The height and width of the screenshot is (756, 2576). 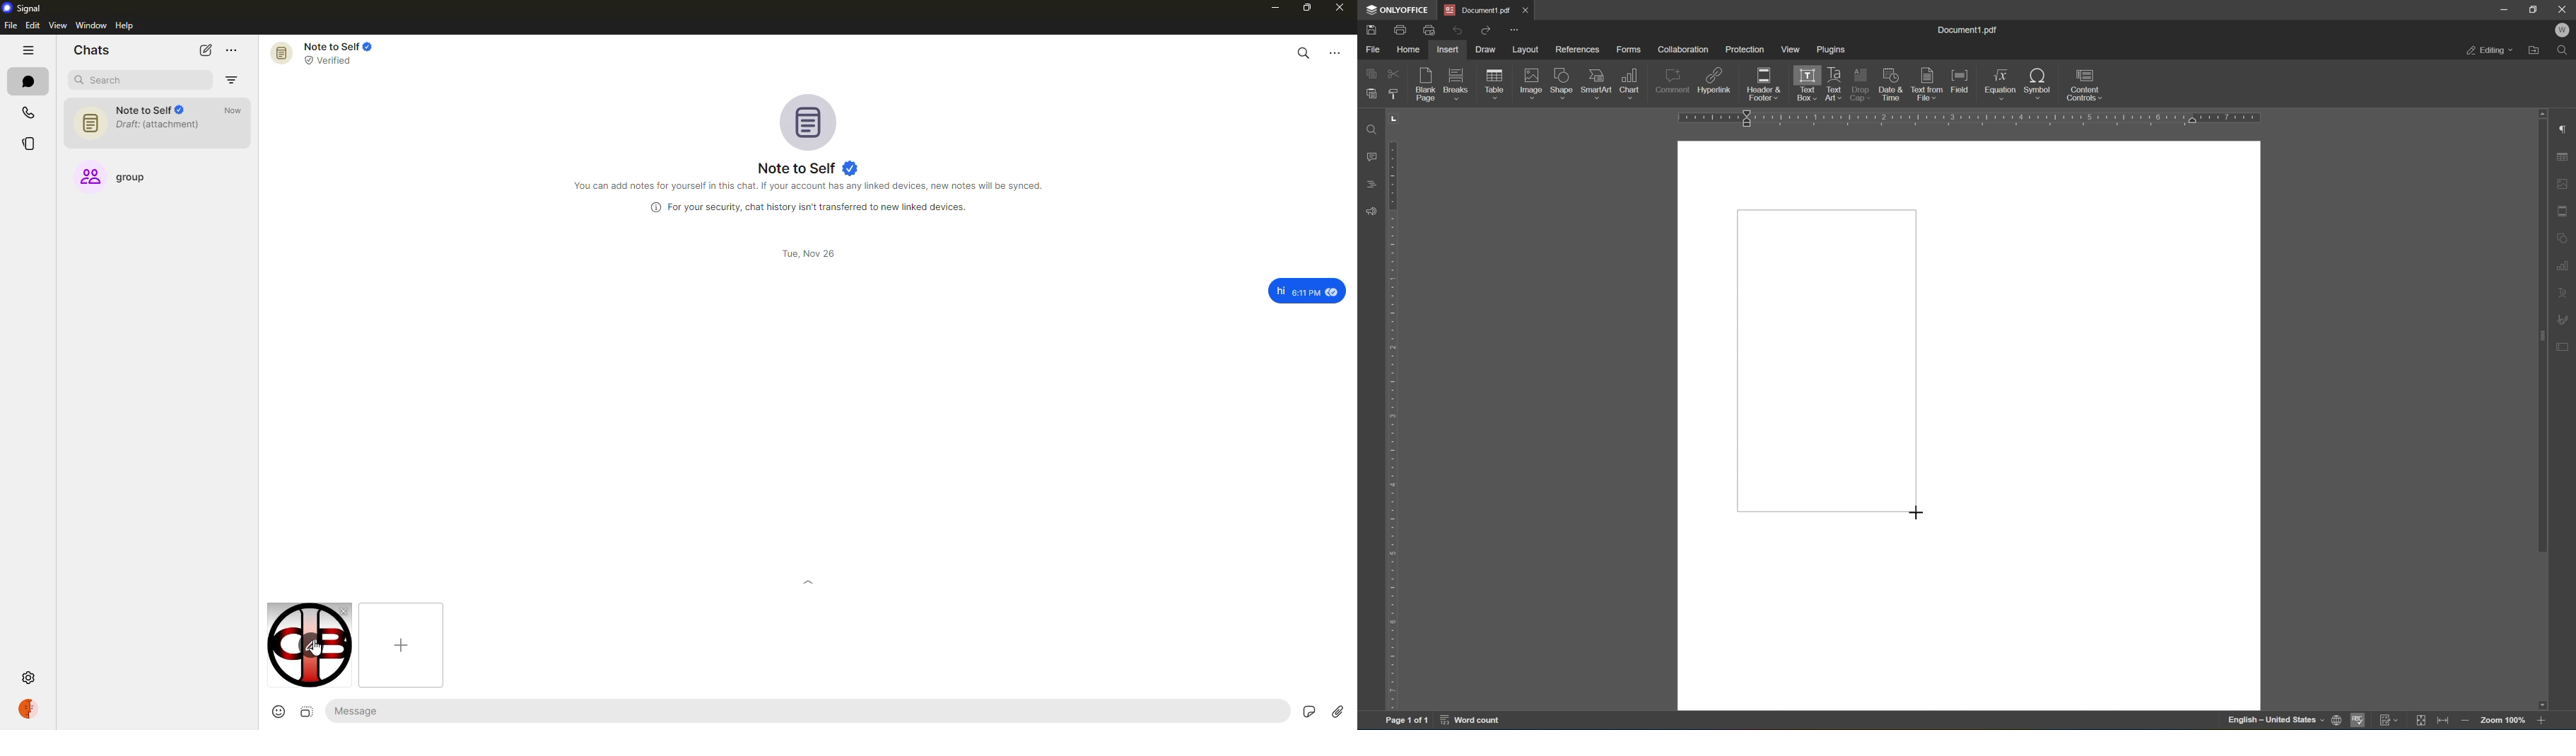 What do you see at coordinates (2542, 721) in the screenshot?
I see `zoom in` at bounding box center [2542, 721].